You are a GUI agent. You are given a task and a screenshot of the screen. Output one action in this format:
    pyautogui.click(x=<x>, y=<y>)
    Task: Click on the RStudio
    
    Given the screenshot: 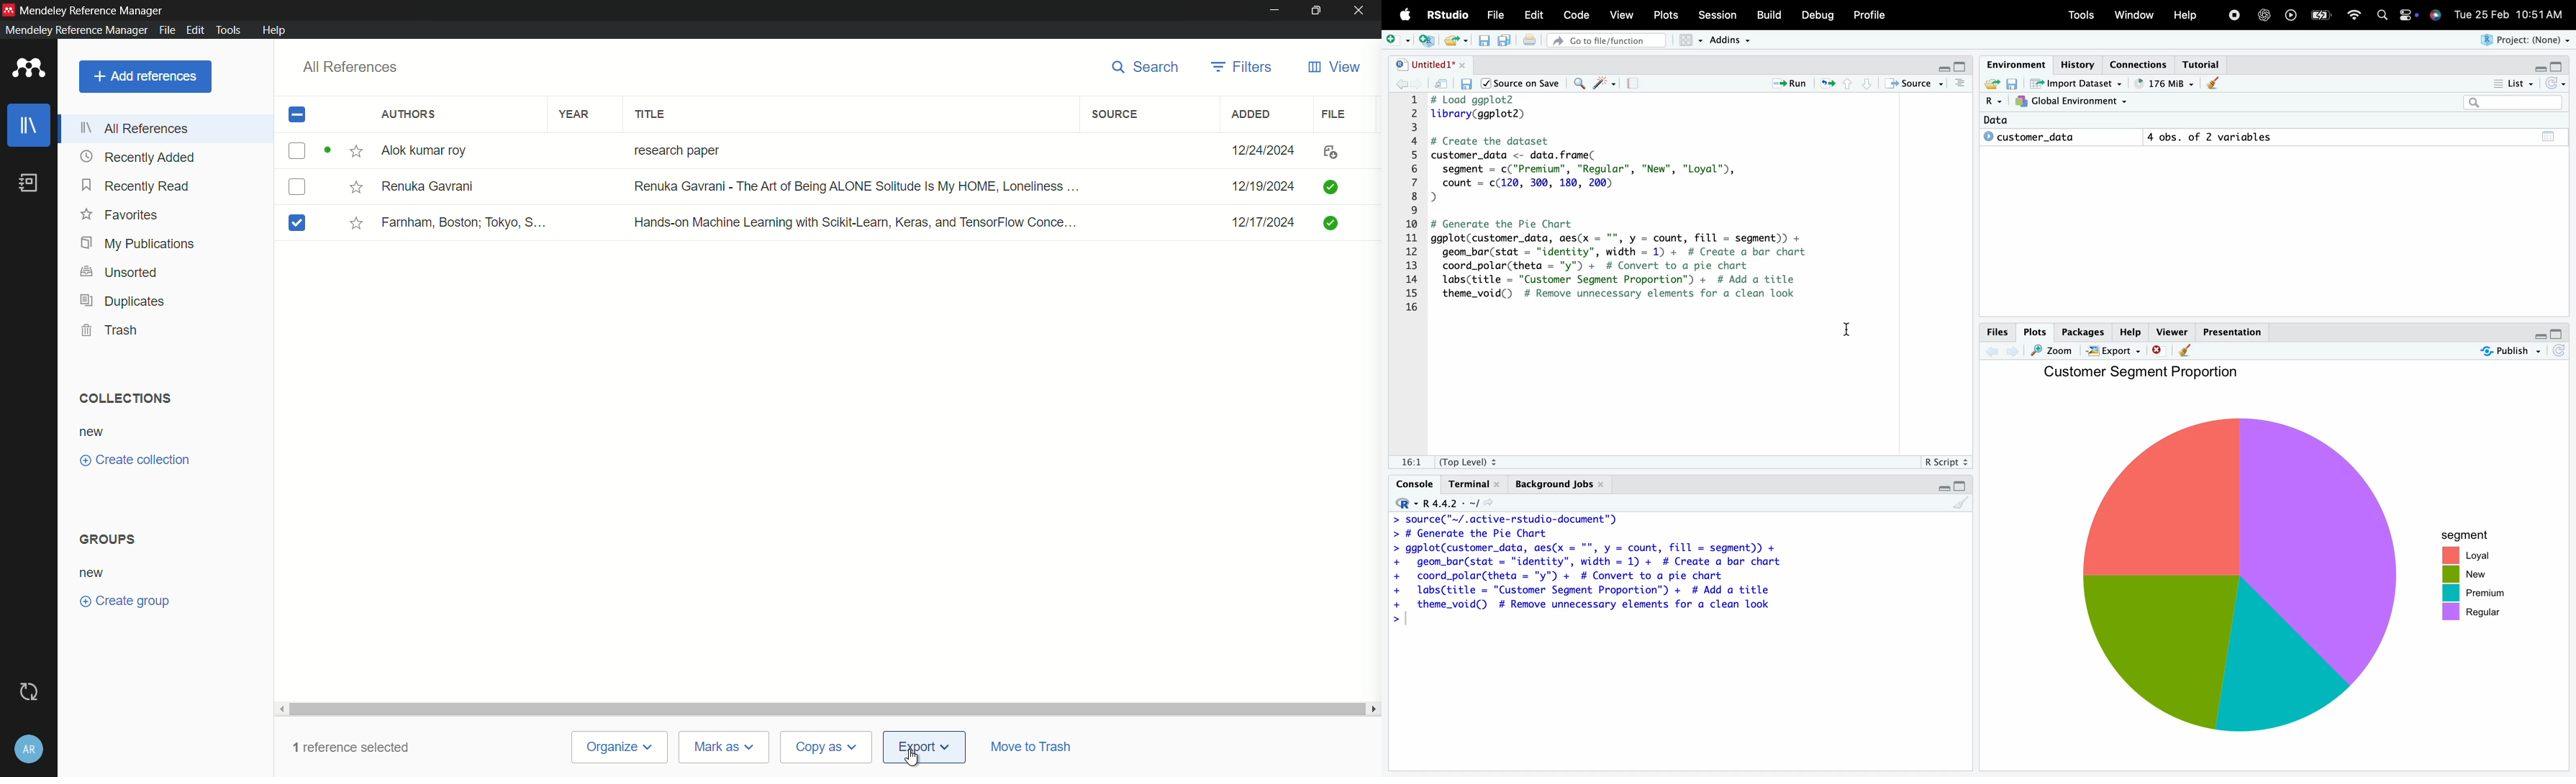 What is the action you would take?
    pyautogui.click(x=1446, y=14)
    